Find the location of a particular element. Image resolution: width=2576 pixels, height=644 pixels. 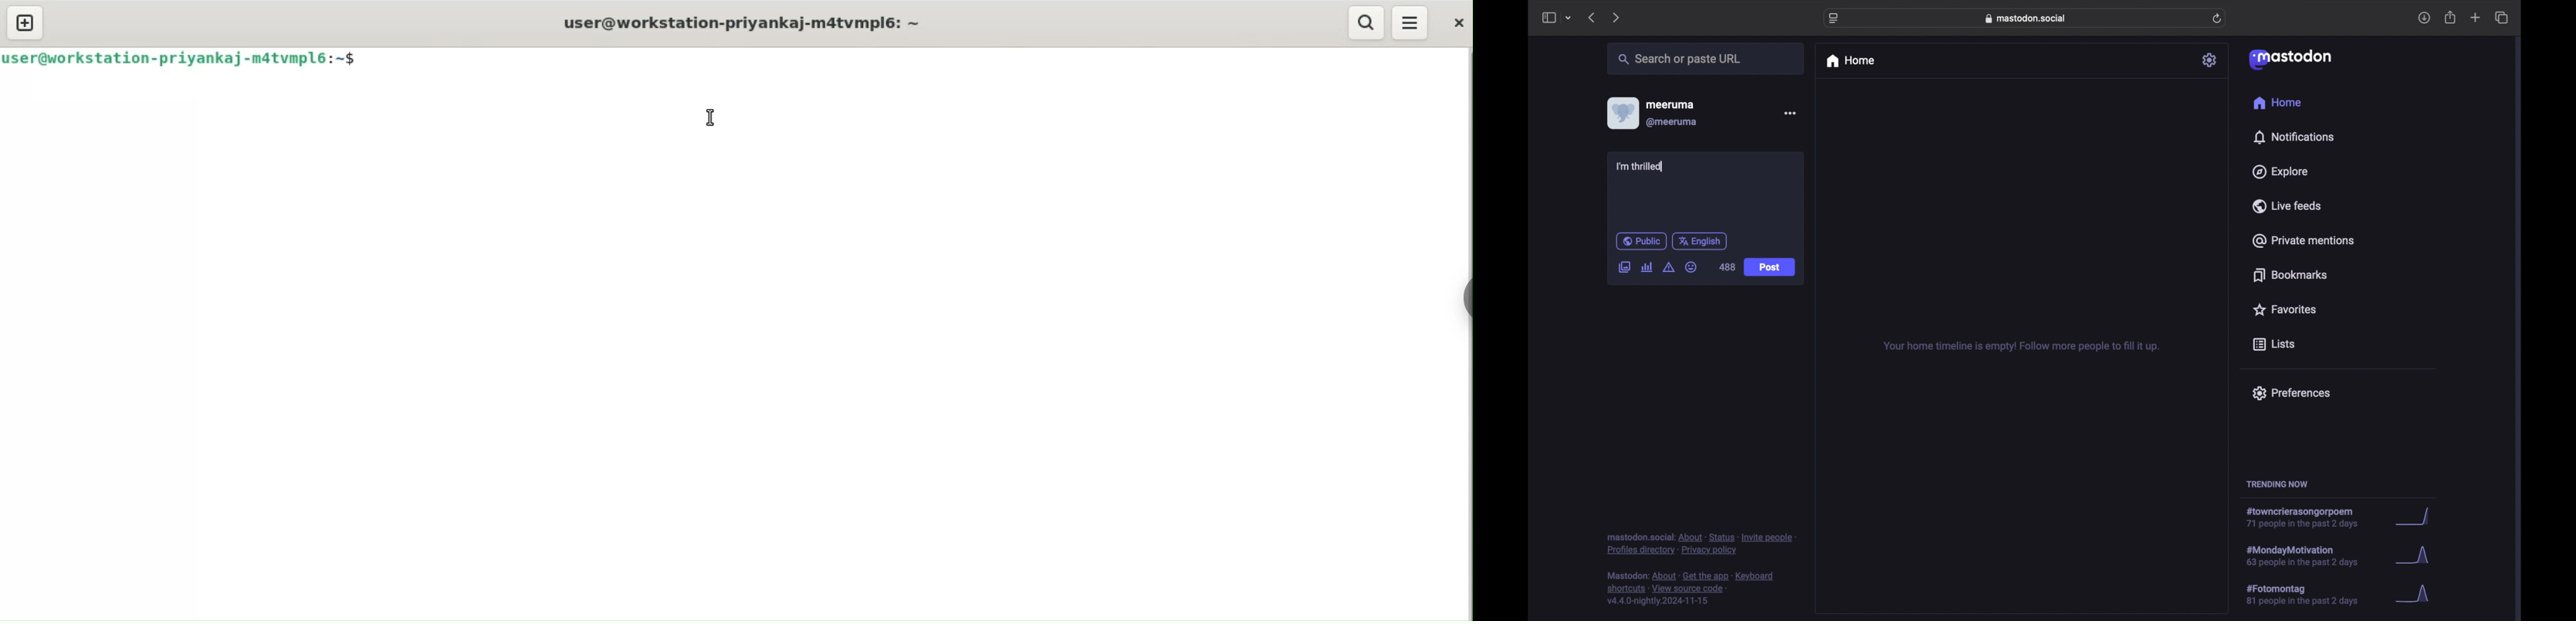

more options is located at coordinates (1790, 113).